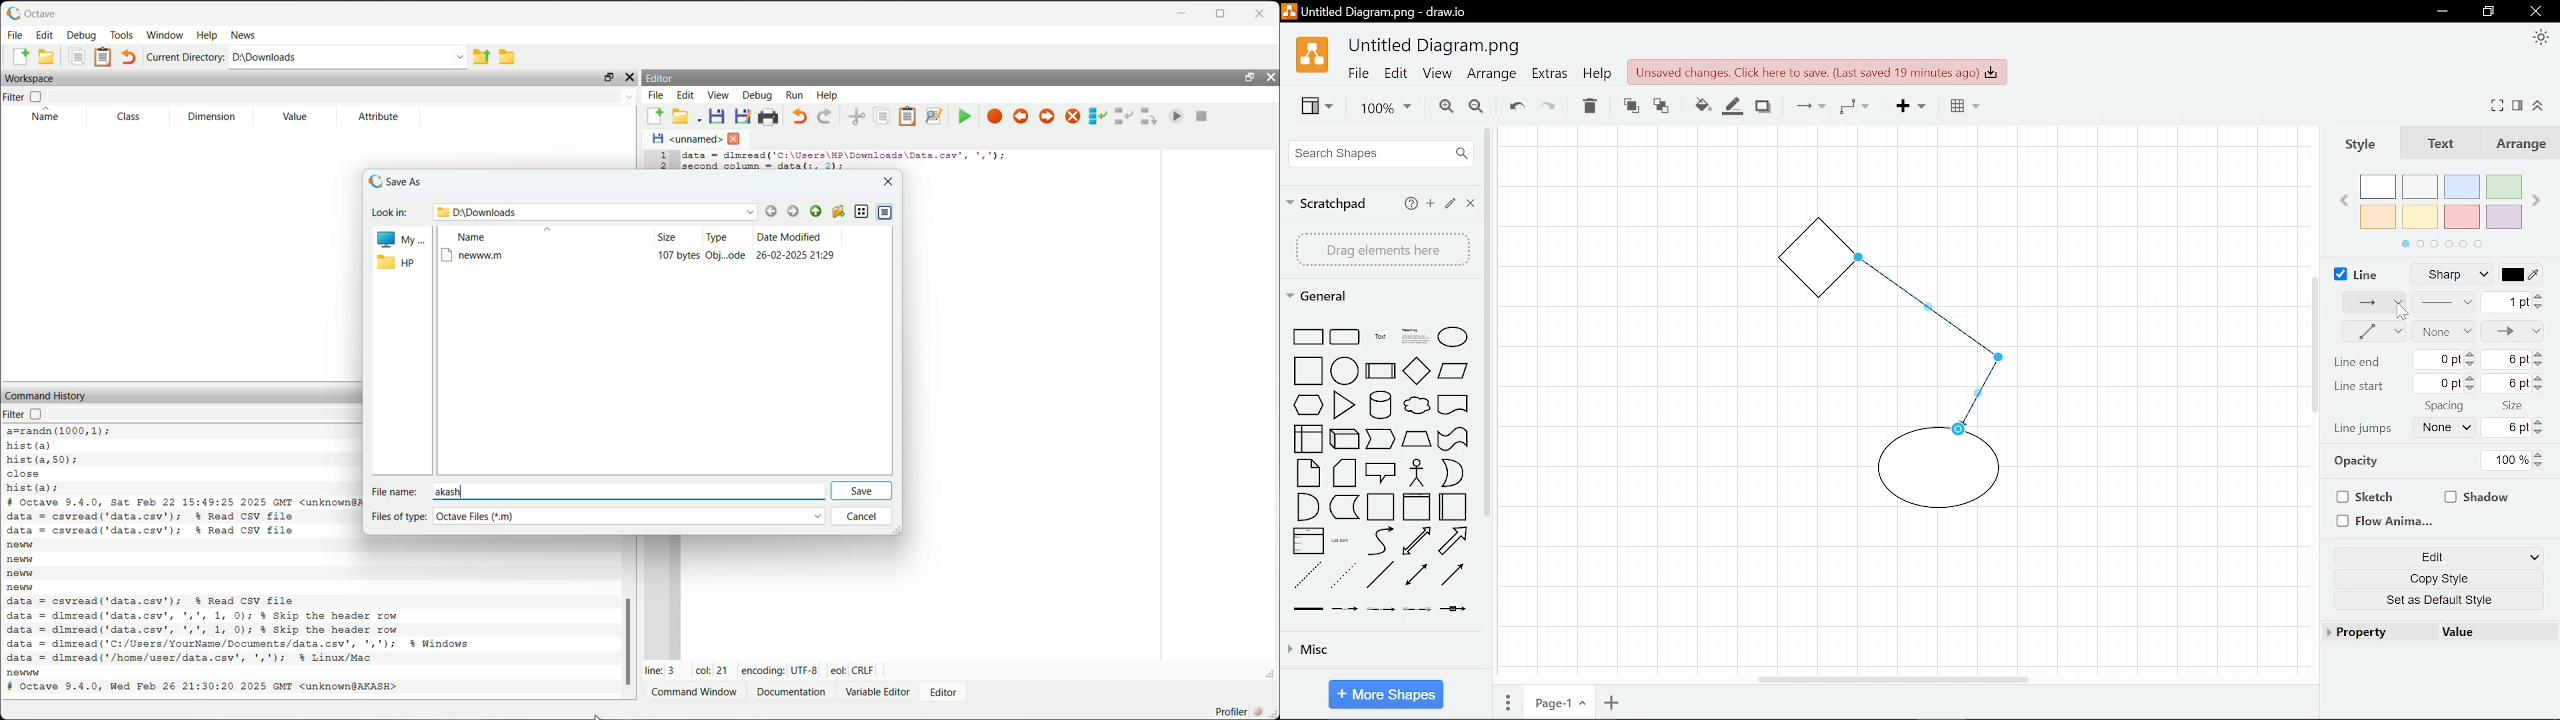 The height and width of the screenshot is (728, 2576). What do you see at coordinates (2366, 463) in the screenshot?
I see `opacity` at bounding box center [2366, 463].